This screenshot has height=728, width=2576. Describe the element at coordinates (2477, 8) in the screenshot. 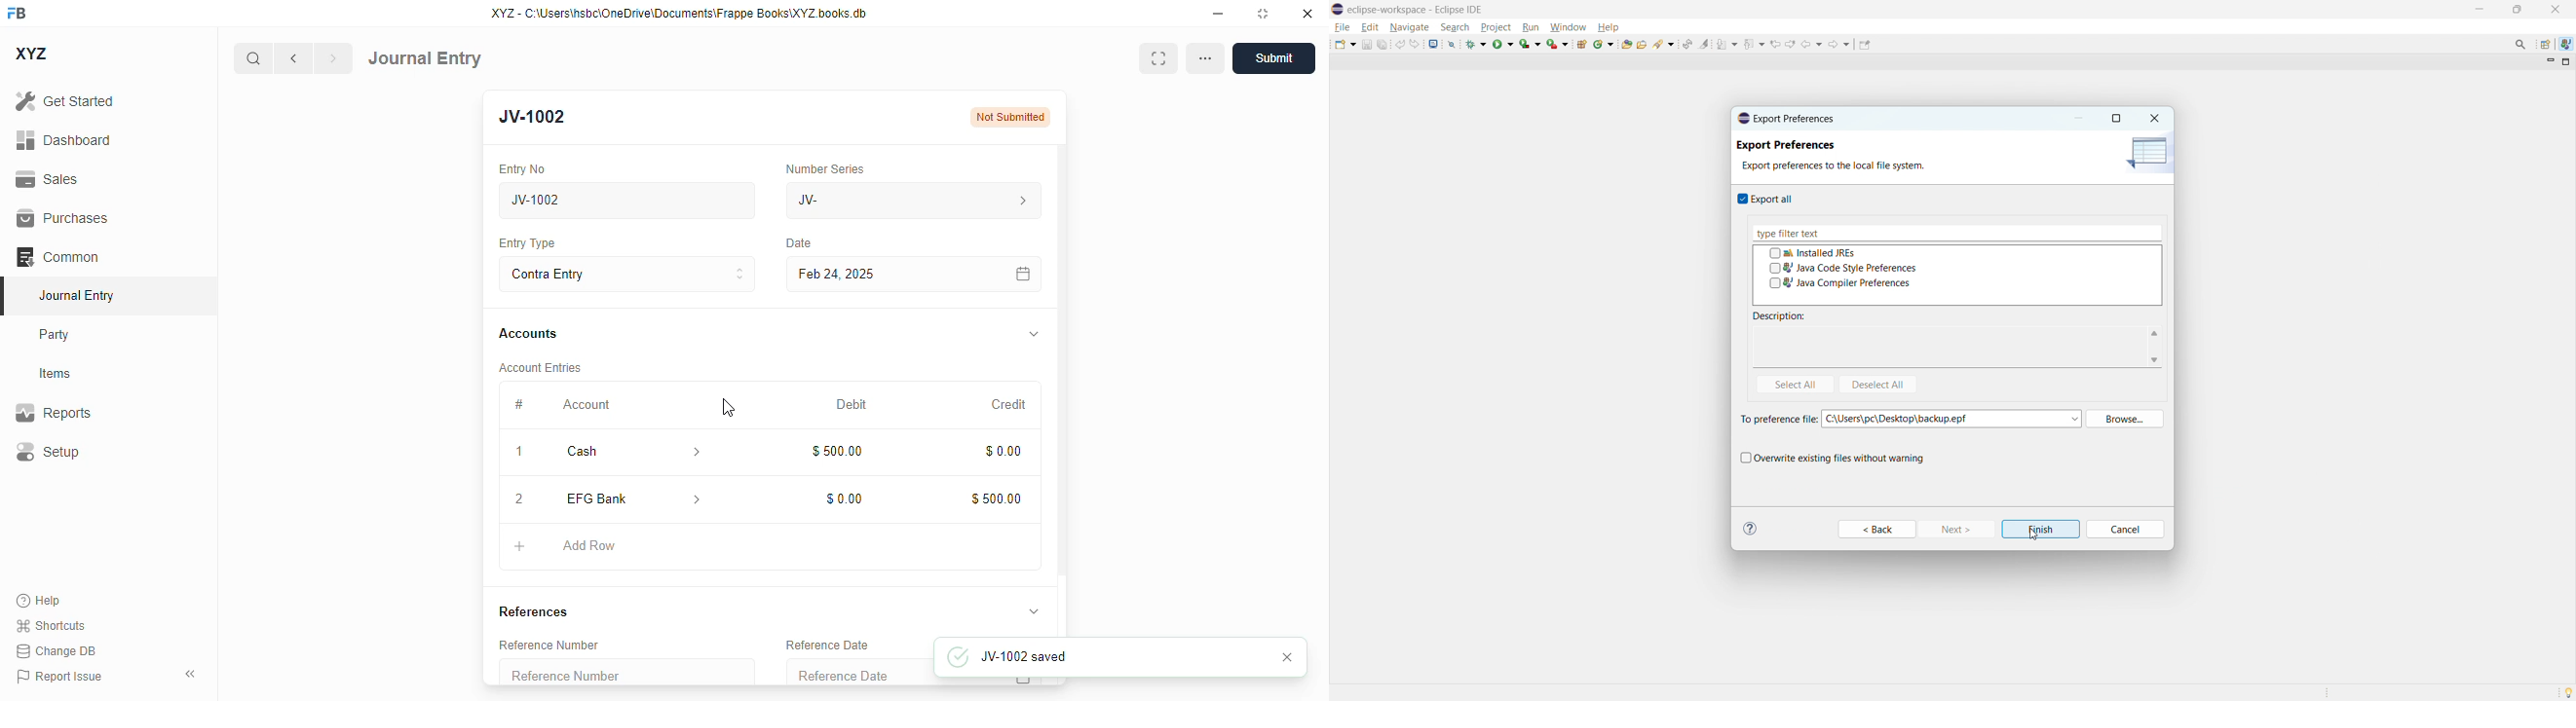

I see `minimize` at that location.